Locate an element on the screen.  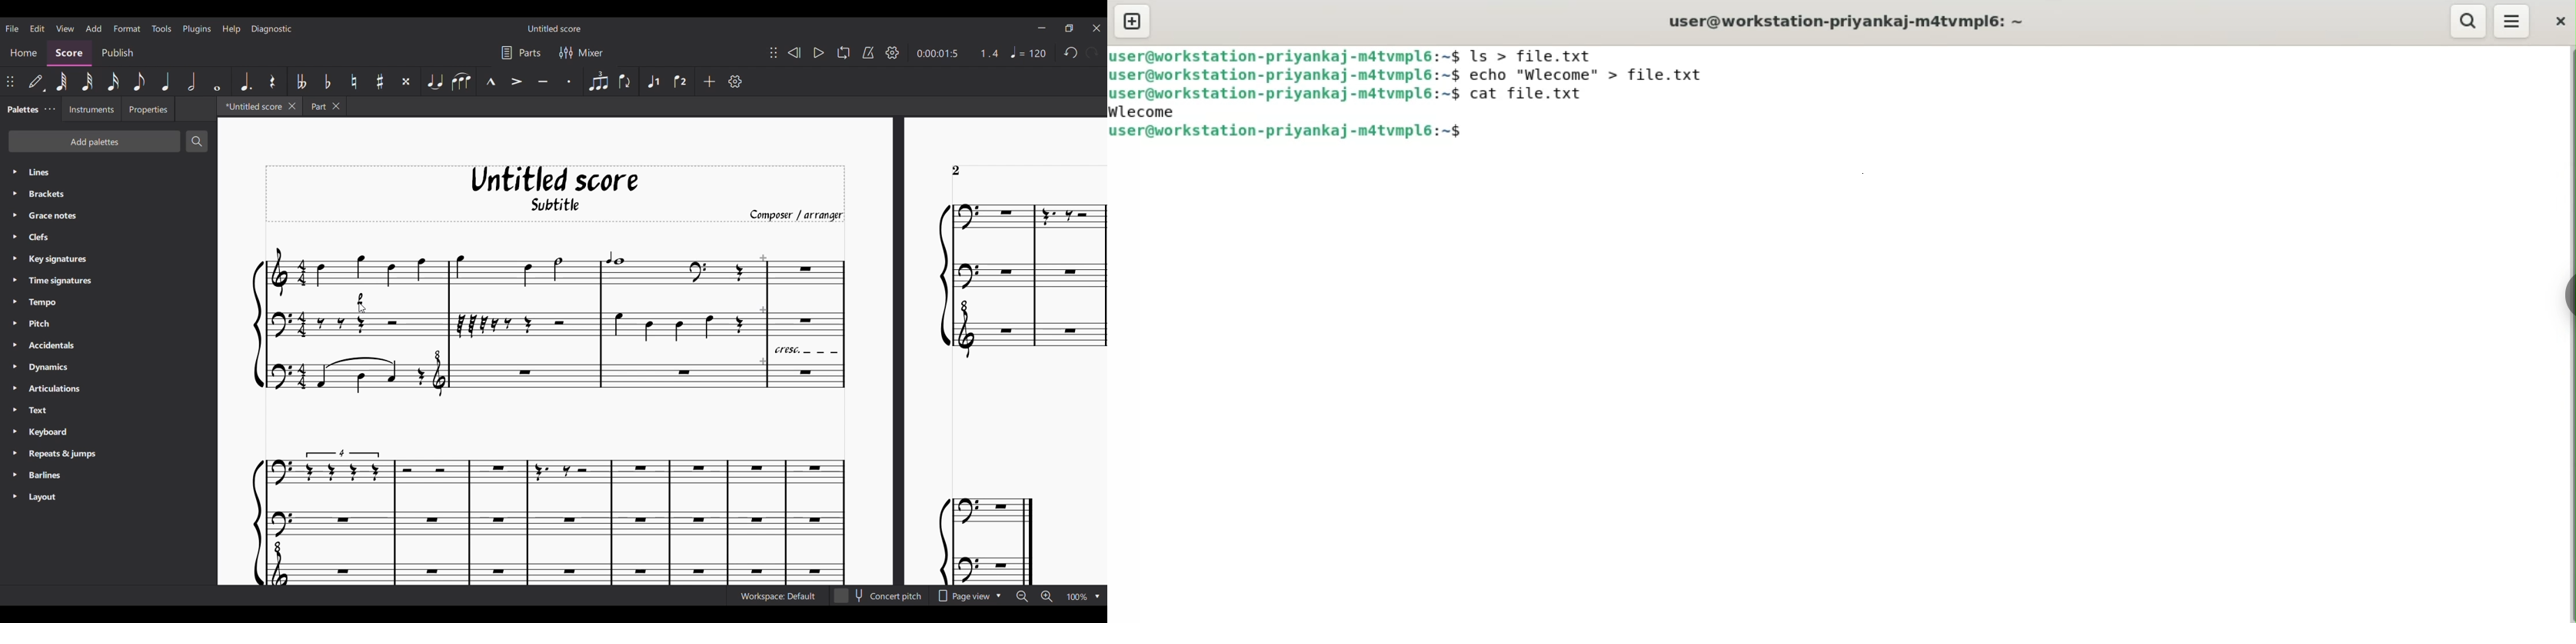
user@workstation-priyankaj-m4tvmpl6: ~$ is located at coordinates (1285, 55).